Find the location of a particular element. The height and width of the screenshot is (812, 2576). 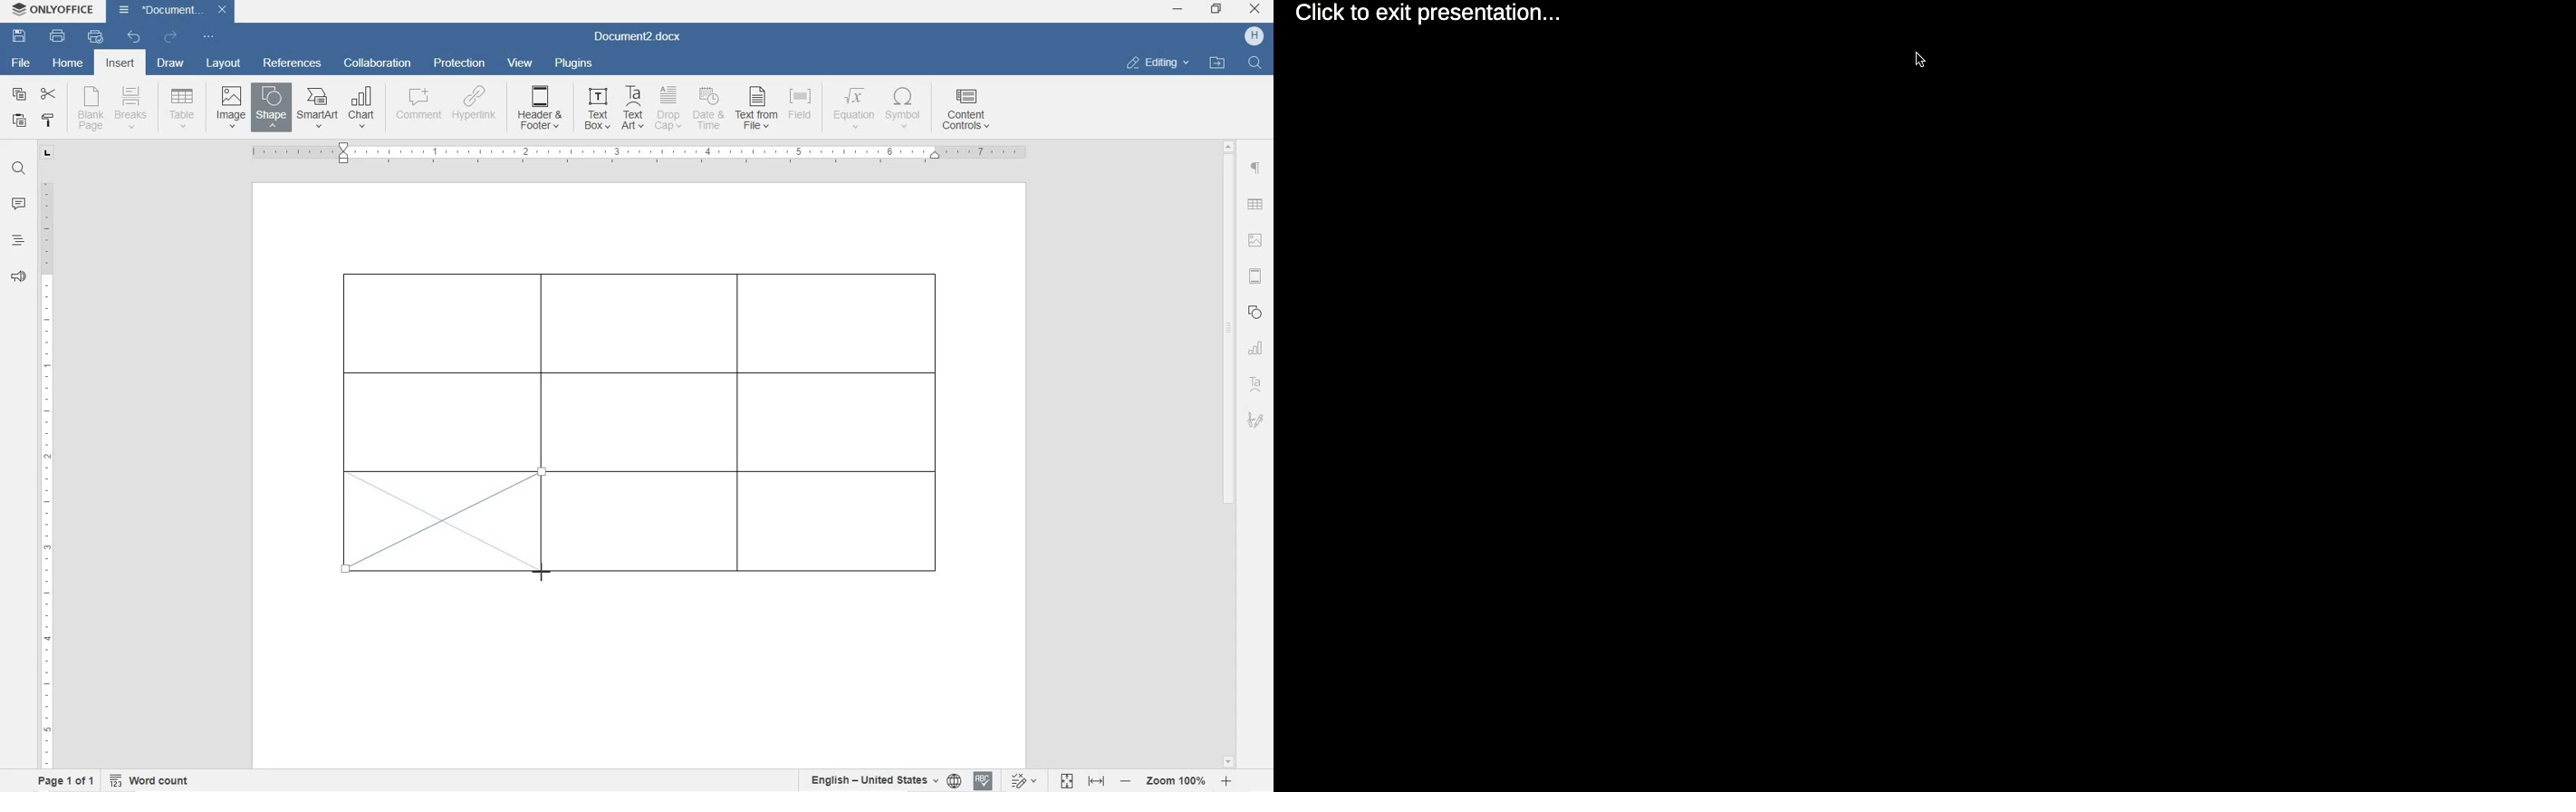

OPEN FILE LOCATION is located at coordinates (1219, 64).